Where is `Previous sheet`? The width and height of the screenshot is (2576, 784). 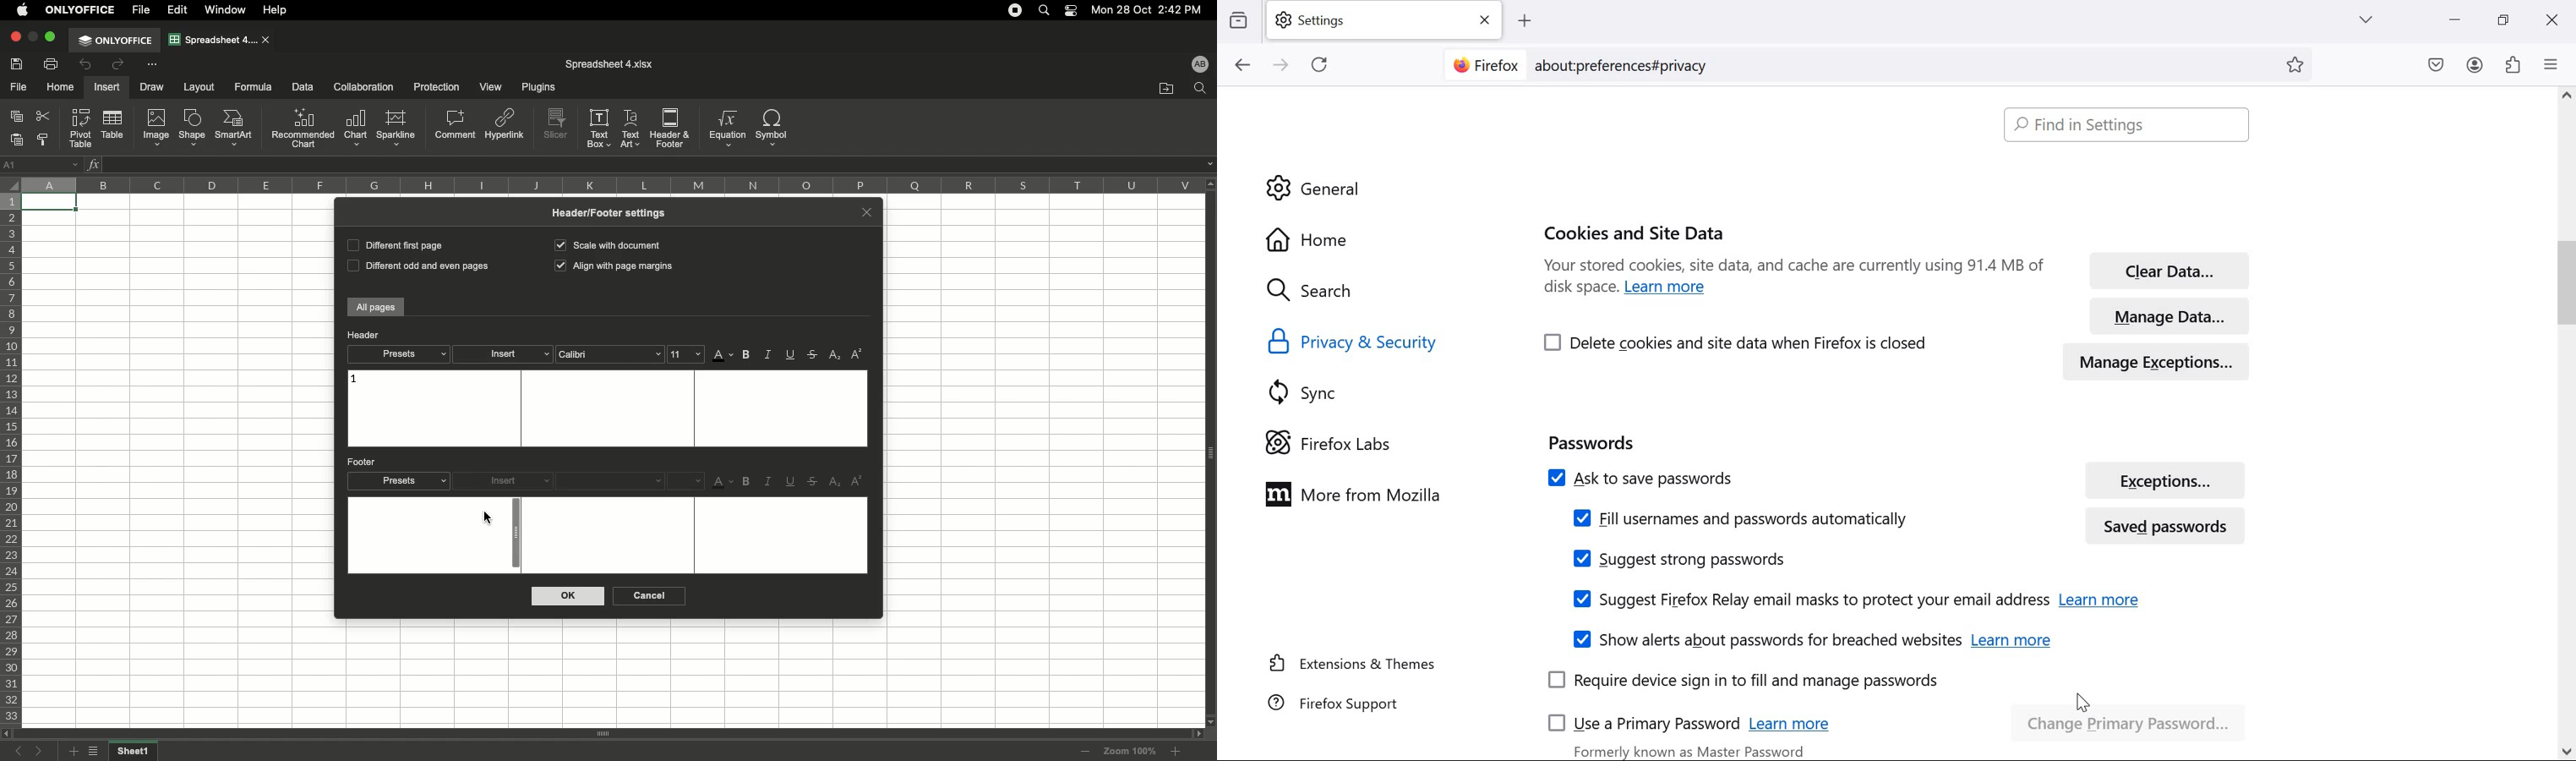
Previous sheet is located at coordinates (22, 753).